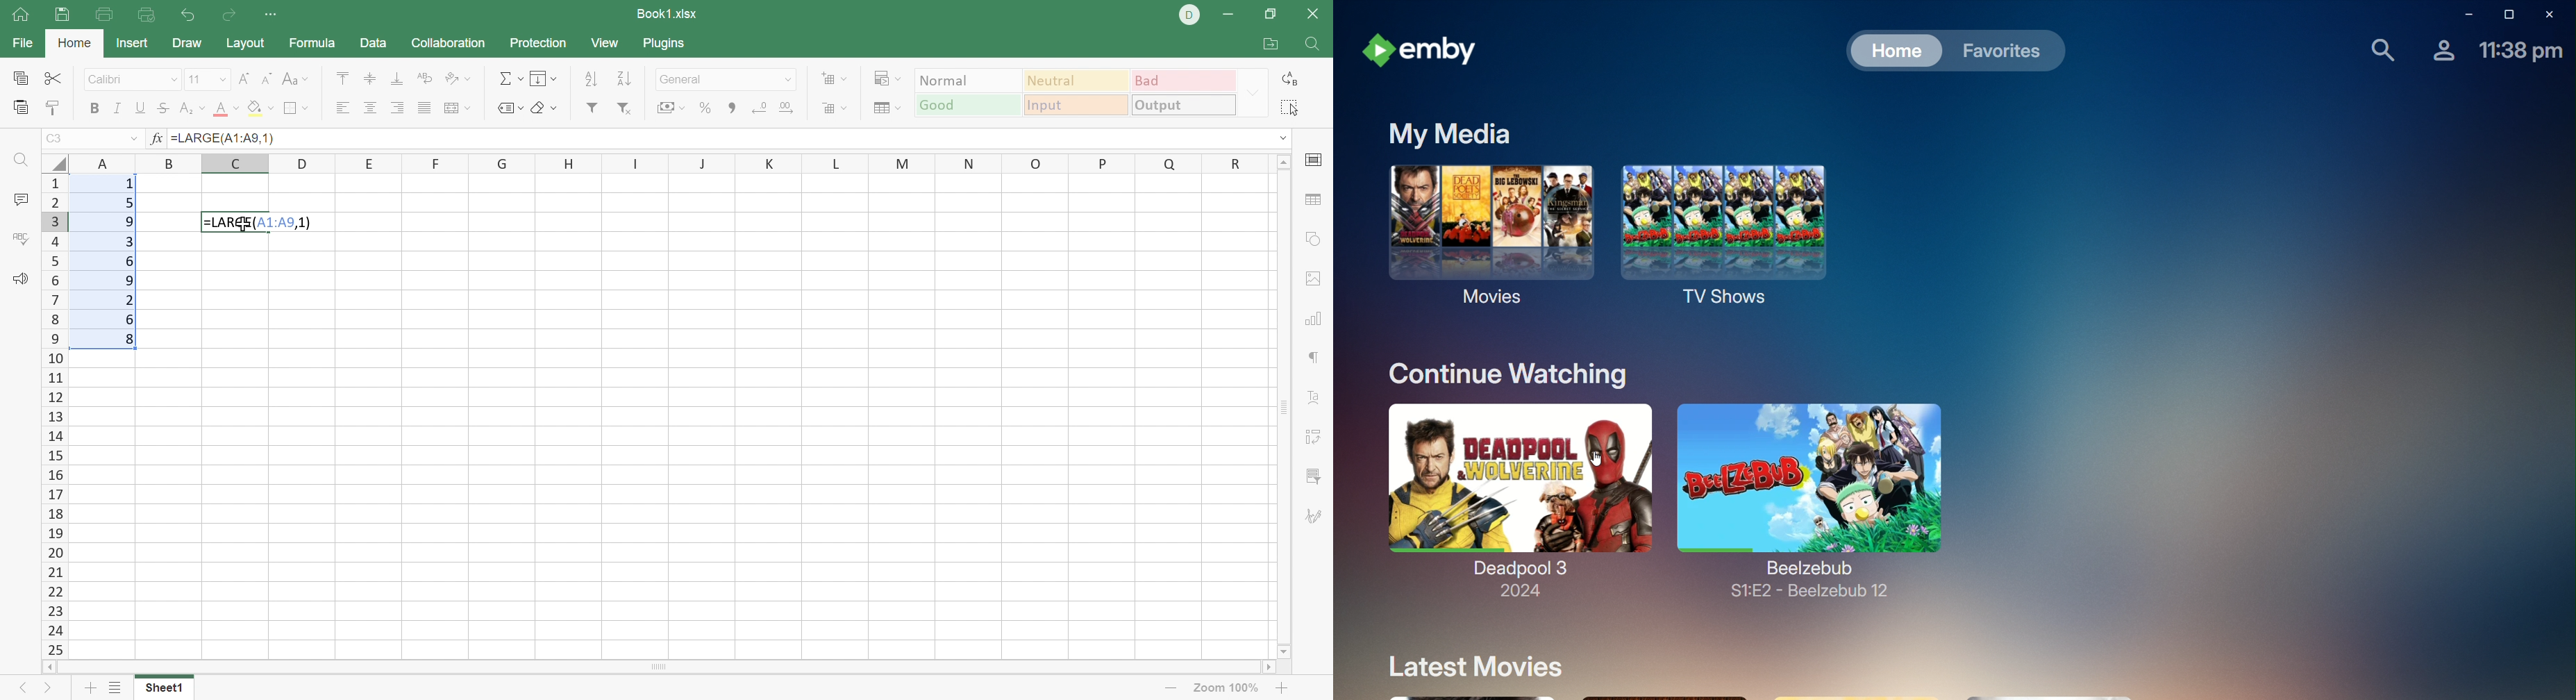  I want to click on View, so click(606, 45).